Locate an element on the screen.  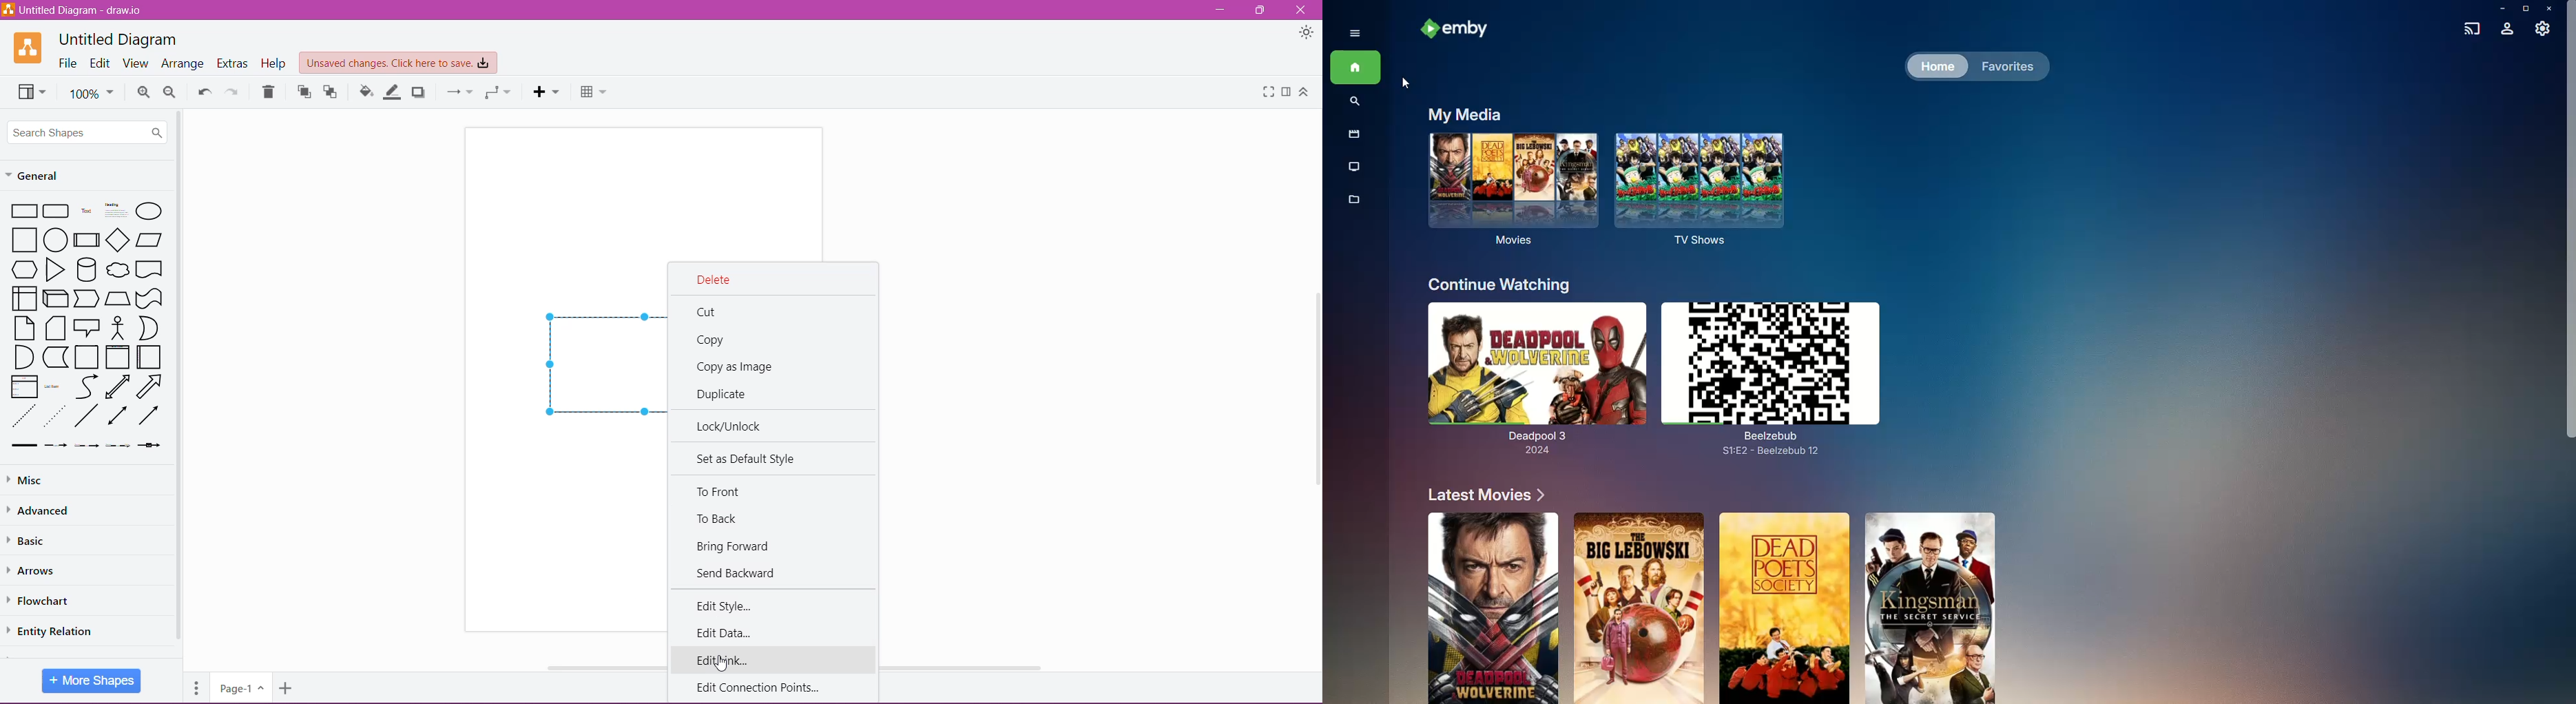
Line Color is located at coordinates (394, 92).